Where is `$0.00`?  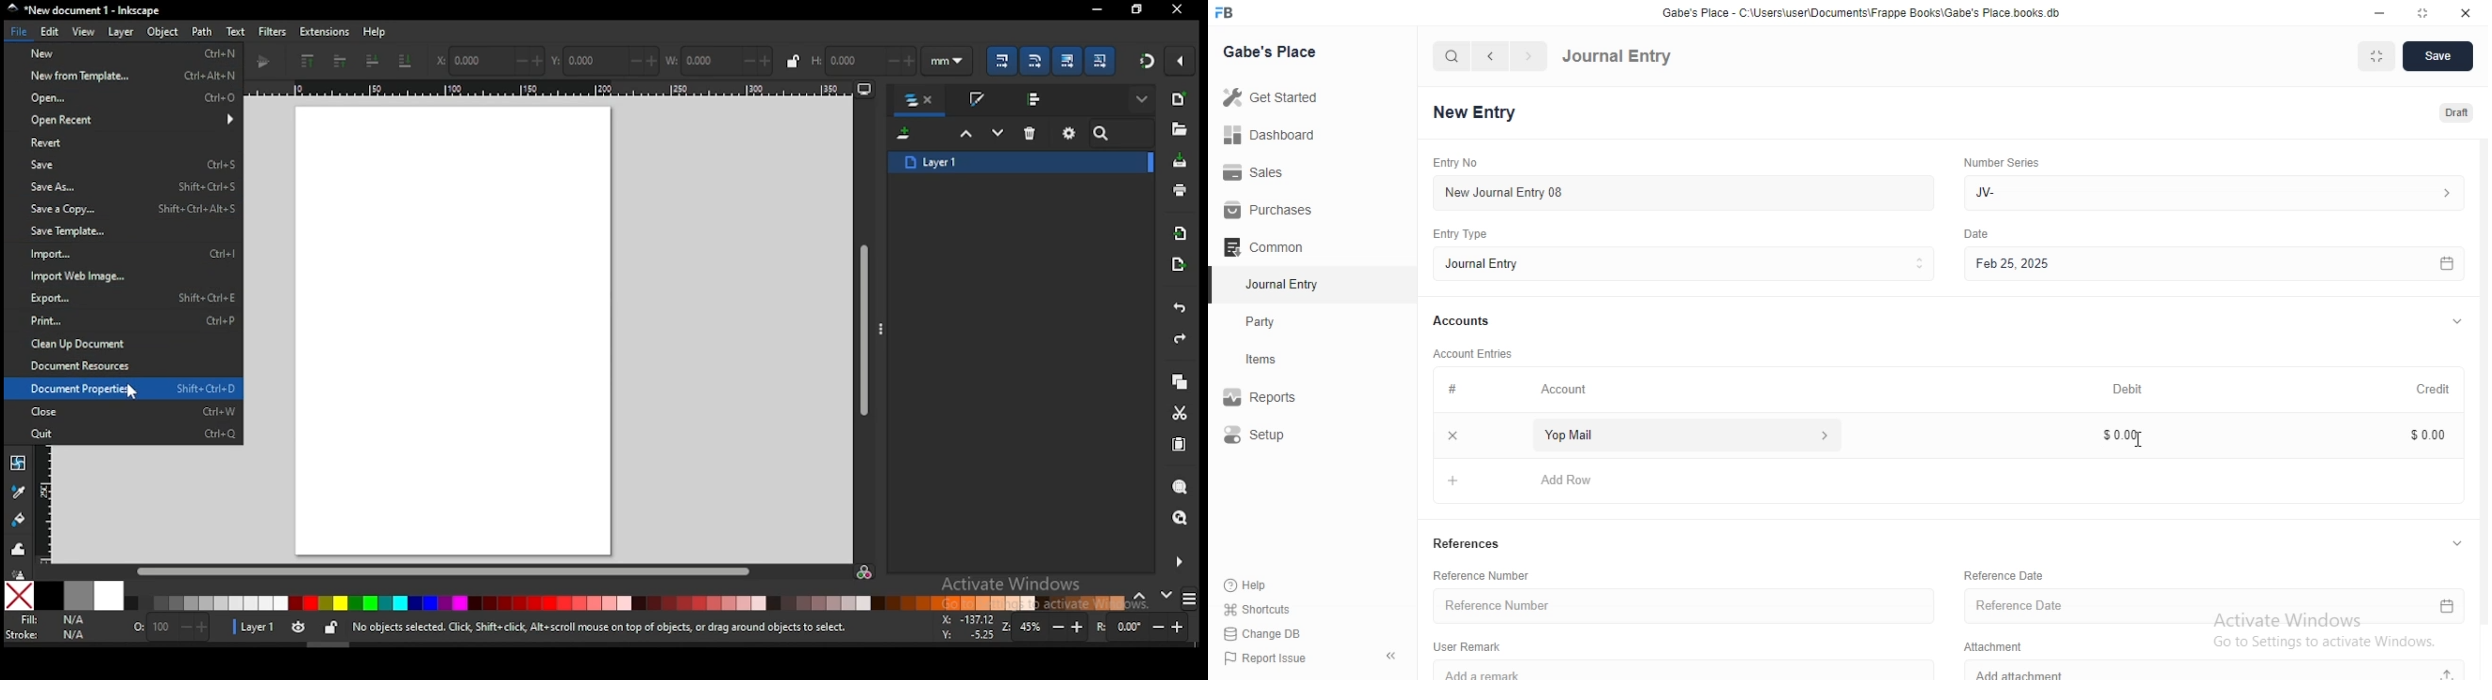 $0.00 is located at coordinates (2119, 435).